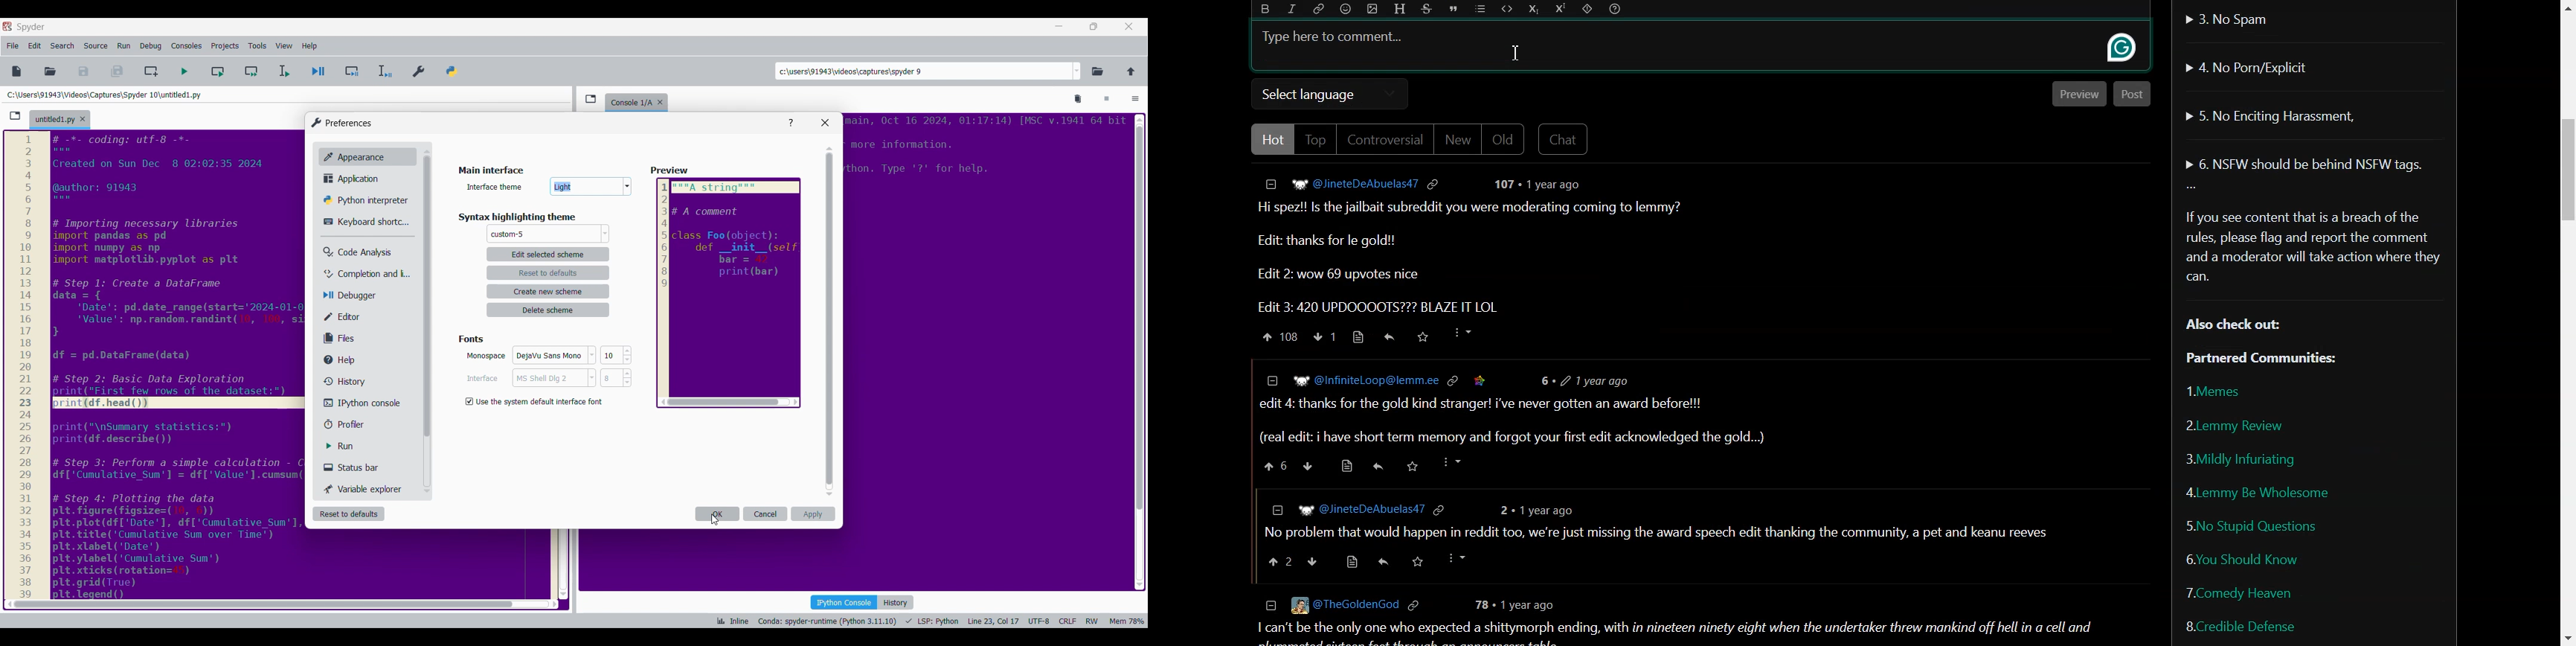 Image resolution: width=2576 pixels, height=672 pixels. Describe the element at coordinates (31, 27) in the screenshot. I see `Software name` at that location.